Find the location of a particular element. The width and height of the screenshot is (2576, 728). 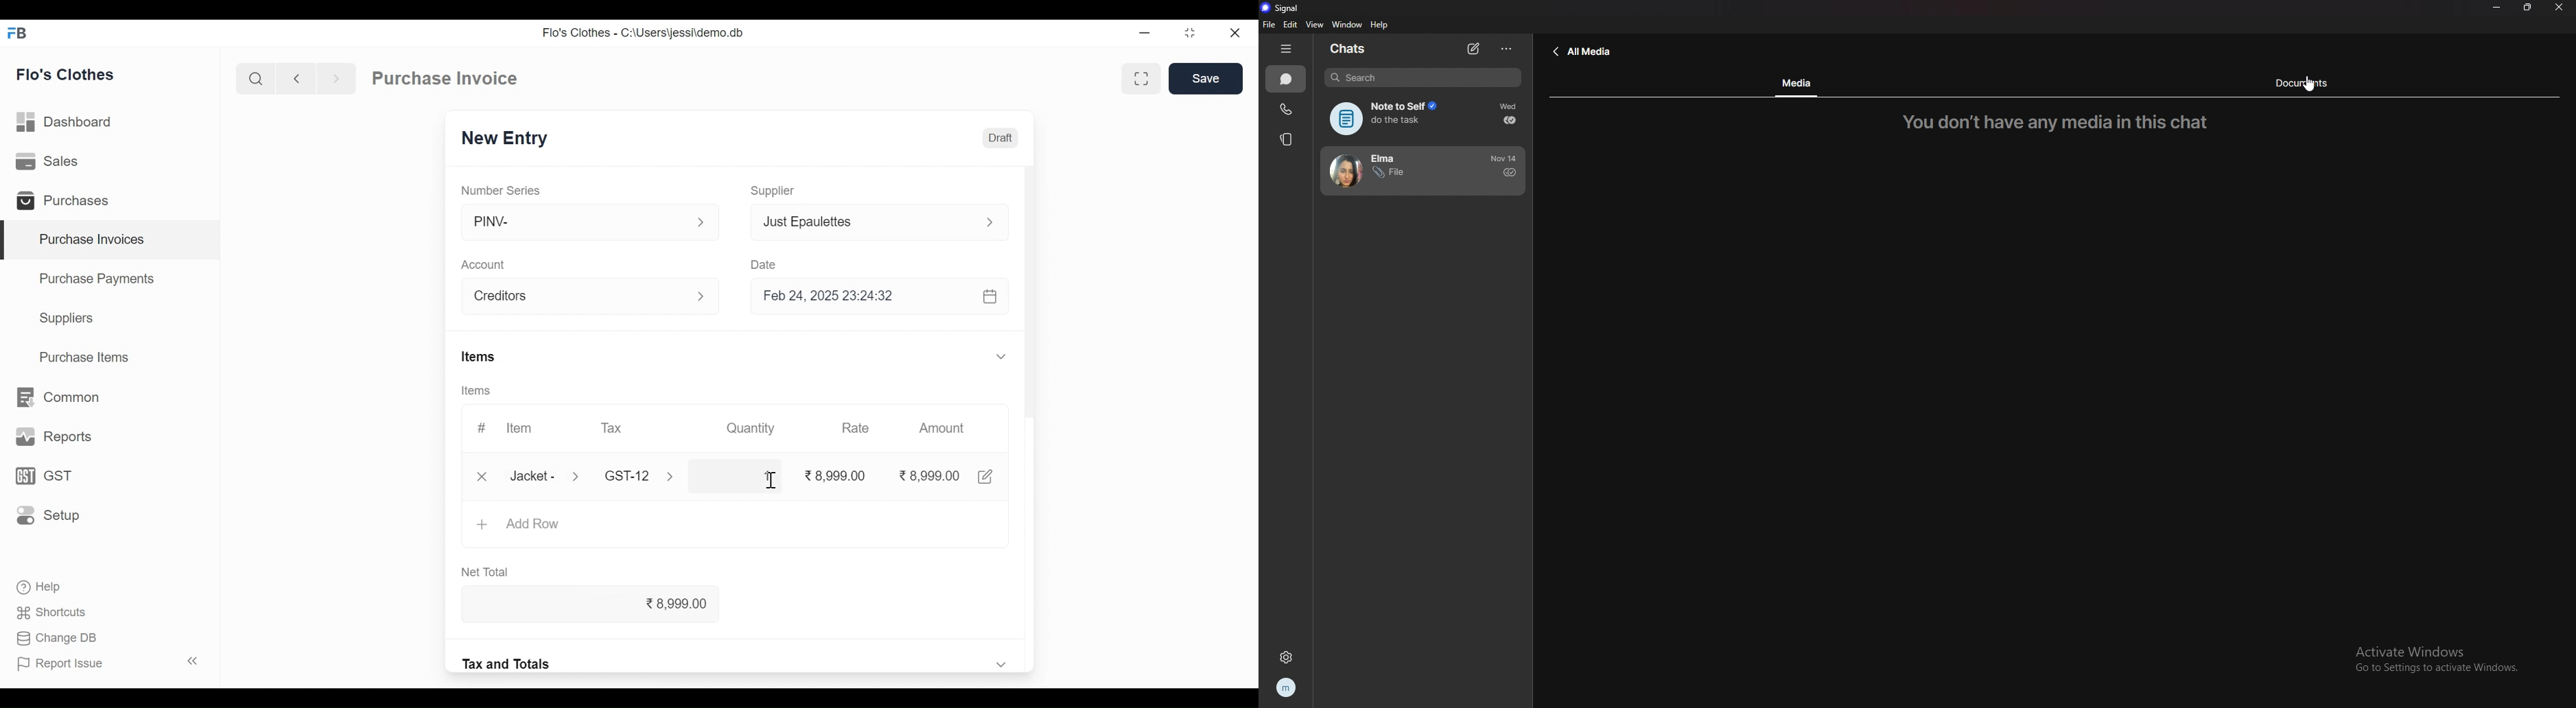

+ is located at coordinates (482, 526).